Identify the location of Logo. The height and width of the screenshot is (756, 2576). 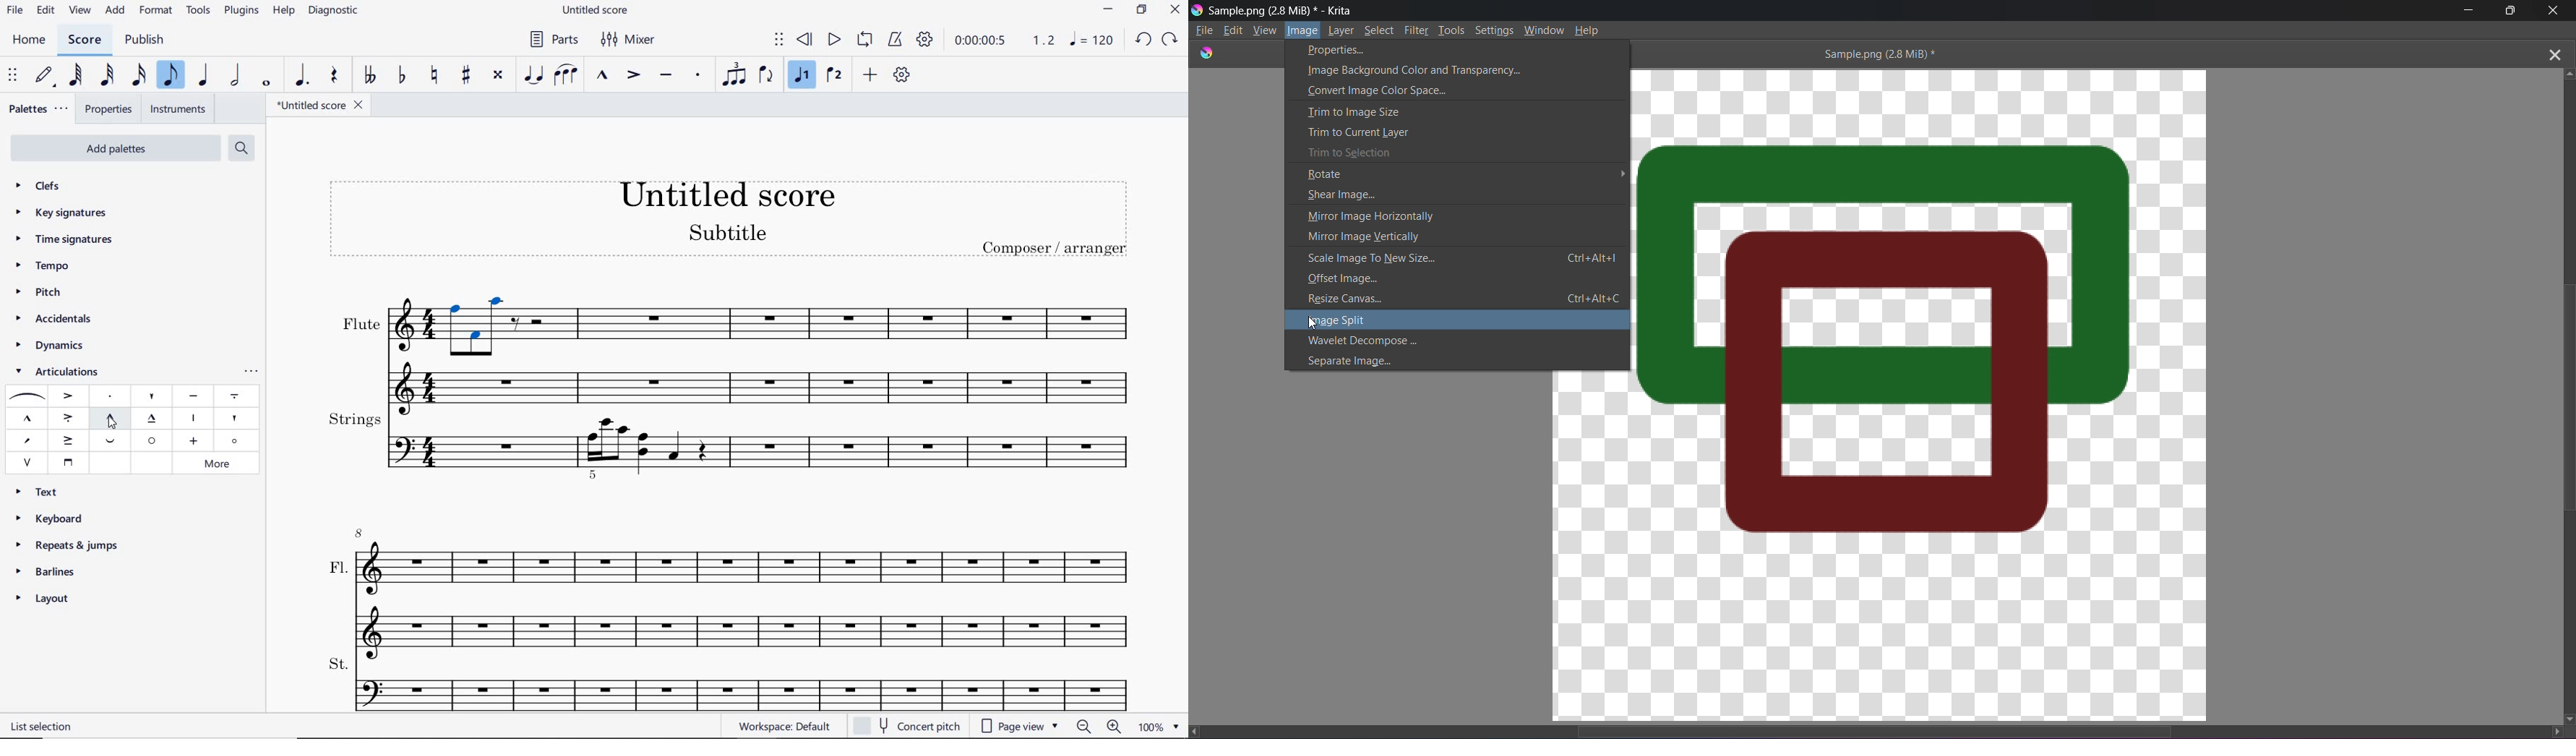
(1197, 9).